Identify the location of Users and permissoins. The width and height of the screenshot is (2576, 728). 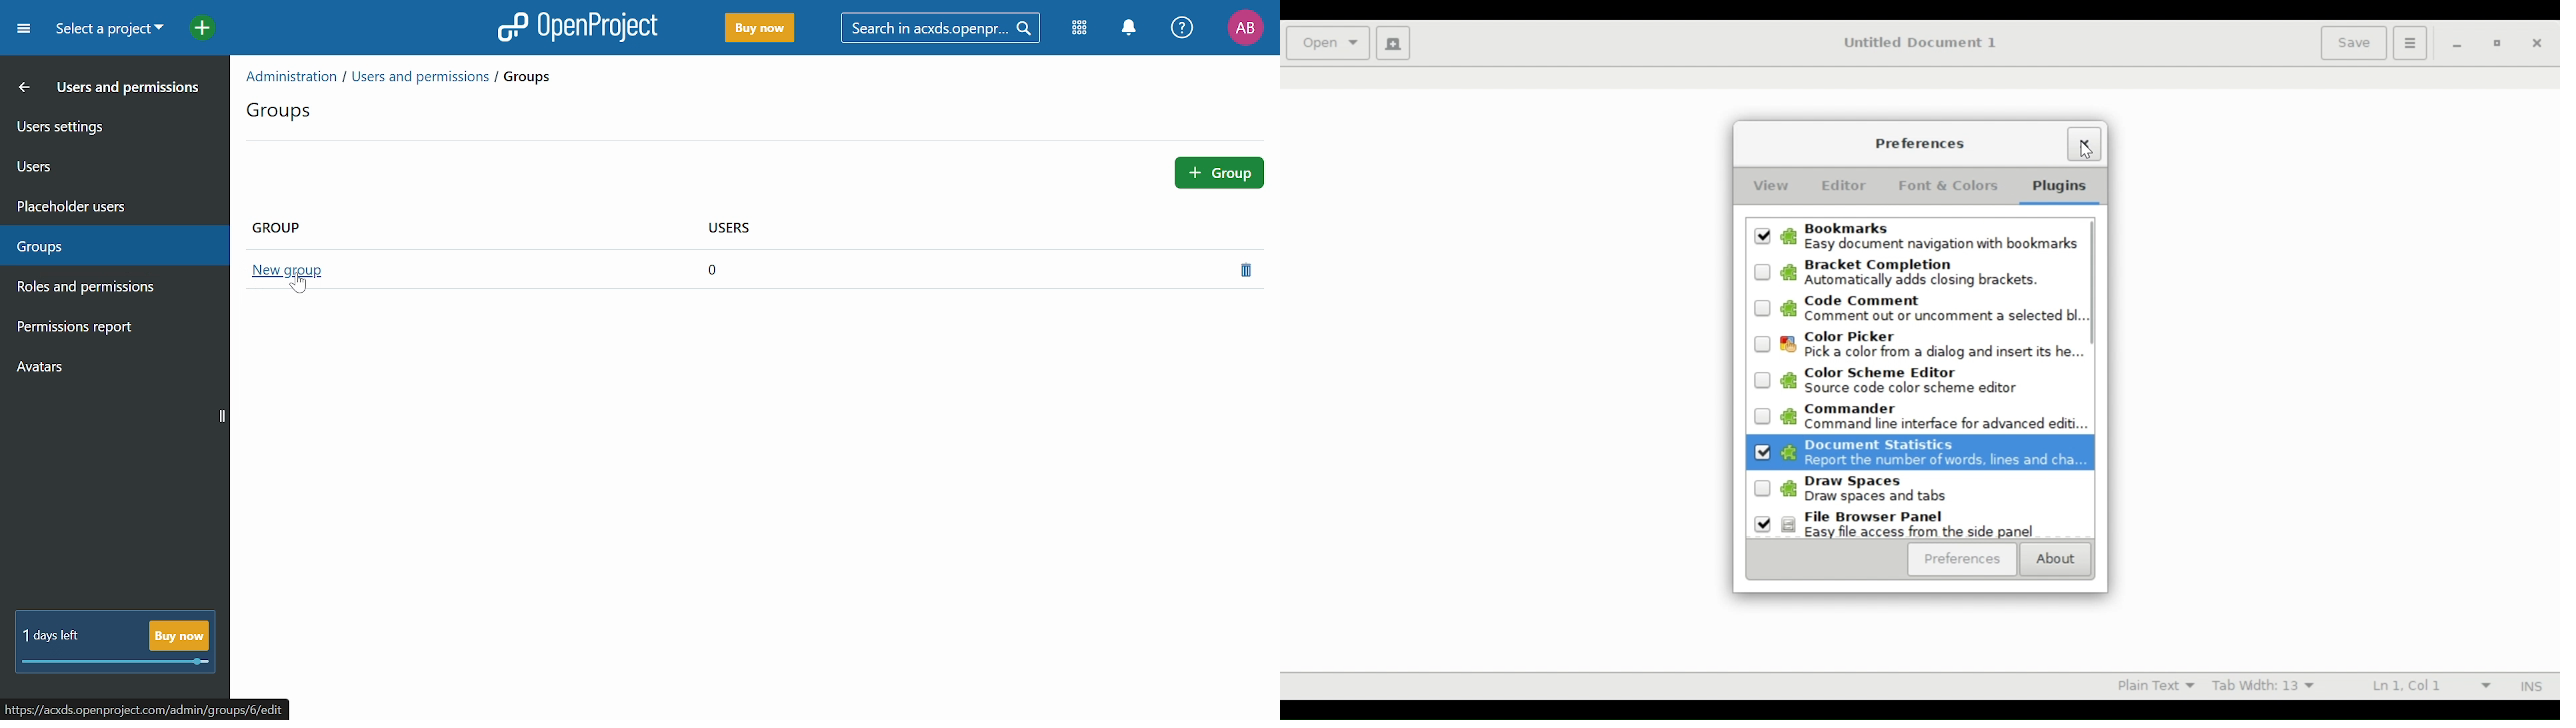
(130, 91).